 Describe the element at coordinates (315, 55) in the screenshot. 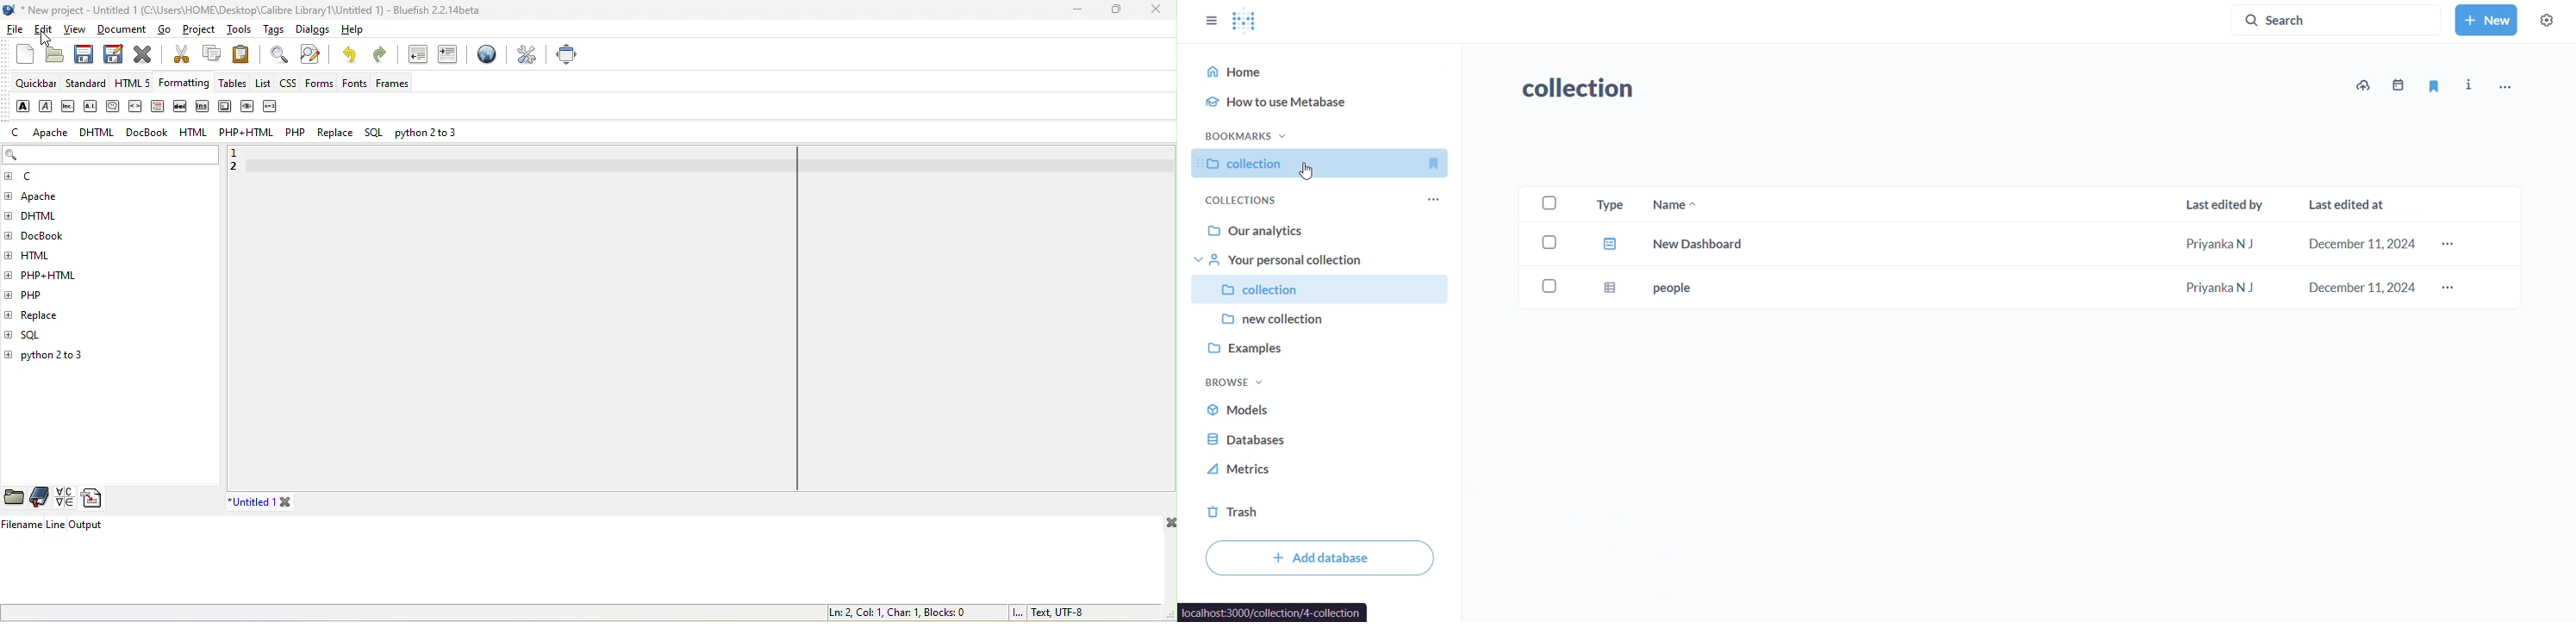

I see `find and replace` at that location.